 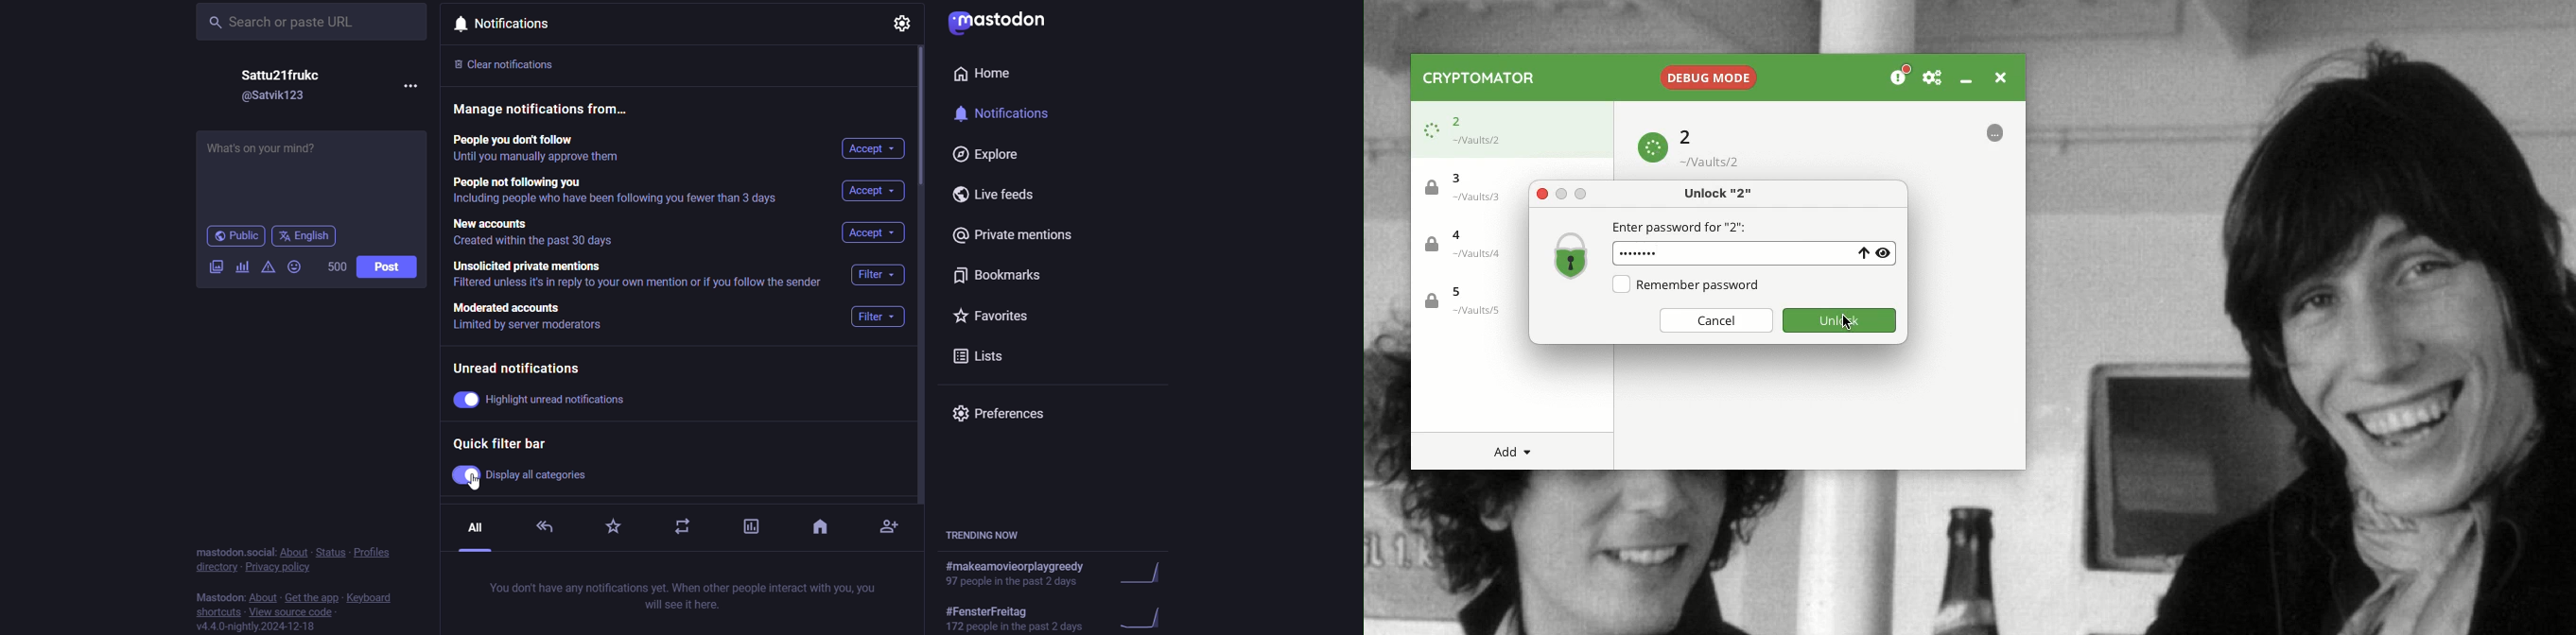 What do you see at coordinates (240, 266) in the screenshot?
I see `poll` at bounding box center [240, 266].